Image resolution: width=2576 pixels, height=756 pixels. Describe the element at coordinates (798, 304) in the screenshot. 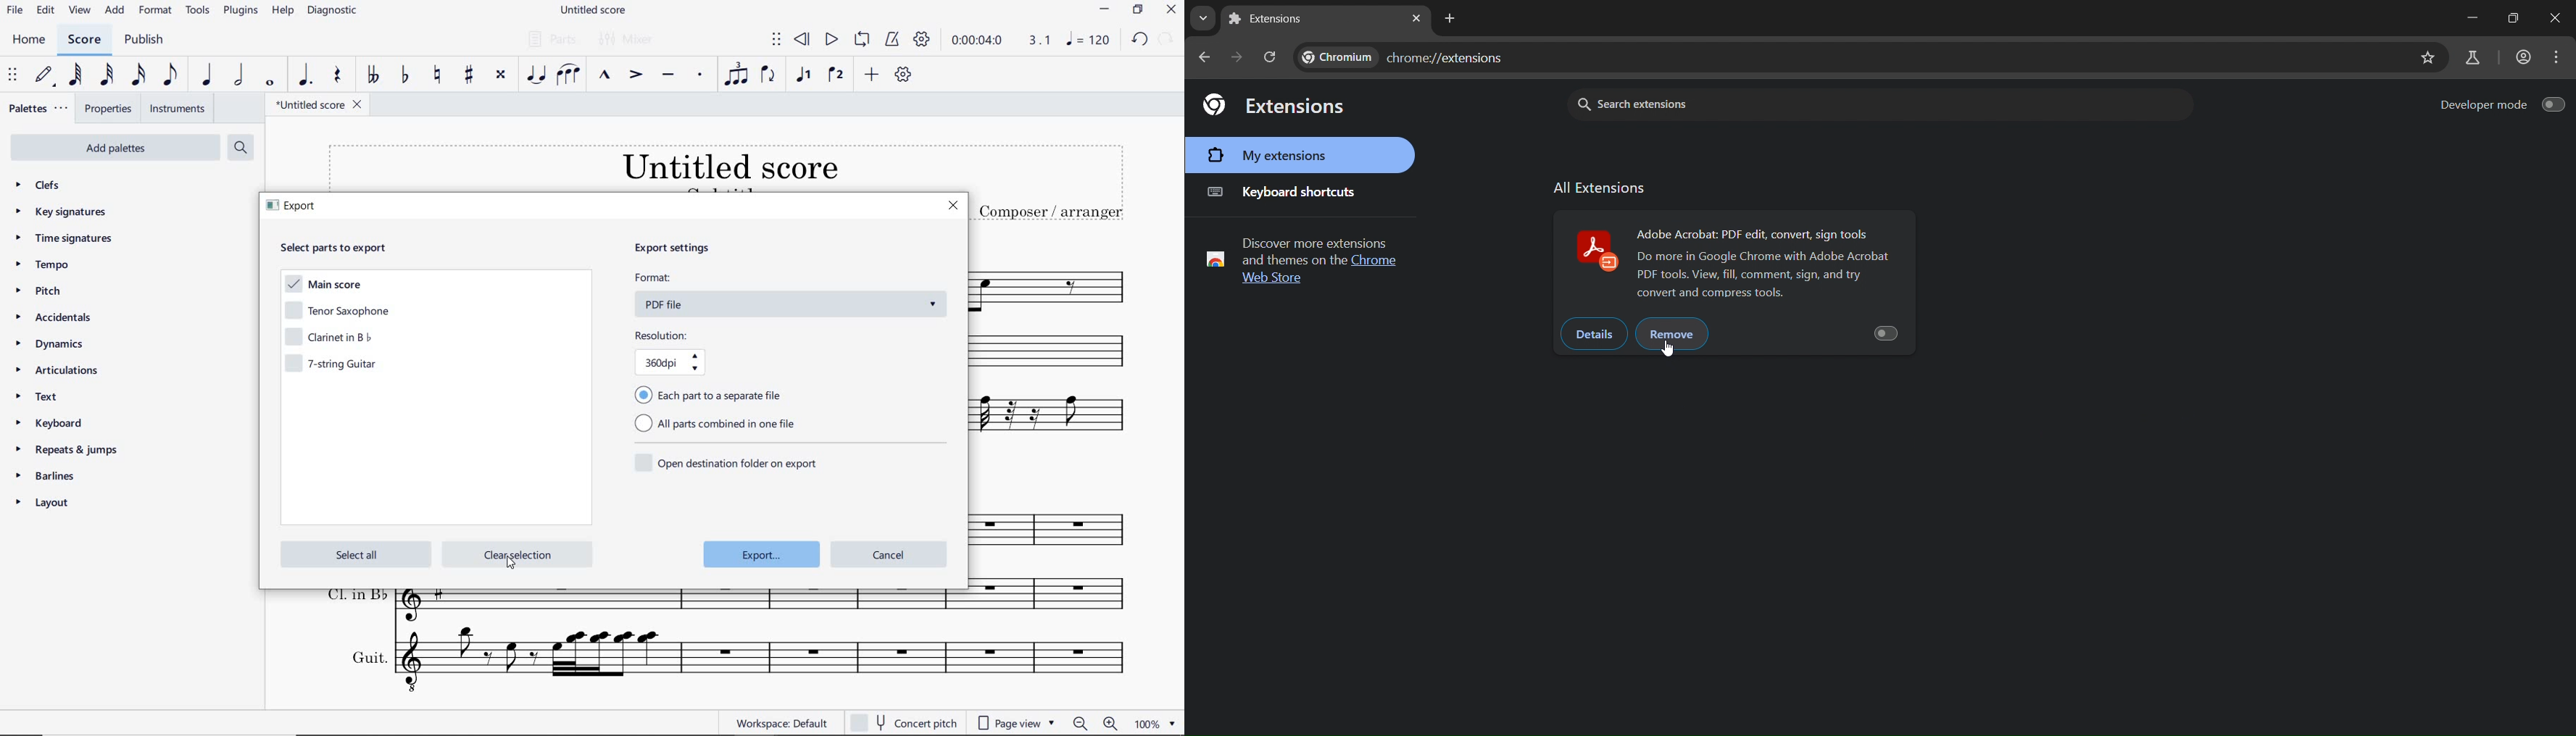

I see `PDF file` at that location.